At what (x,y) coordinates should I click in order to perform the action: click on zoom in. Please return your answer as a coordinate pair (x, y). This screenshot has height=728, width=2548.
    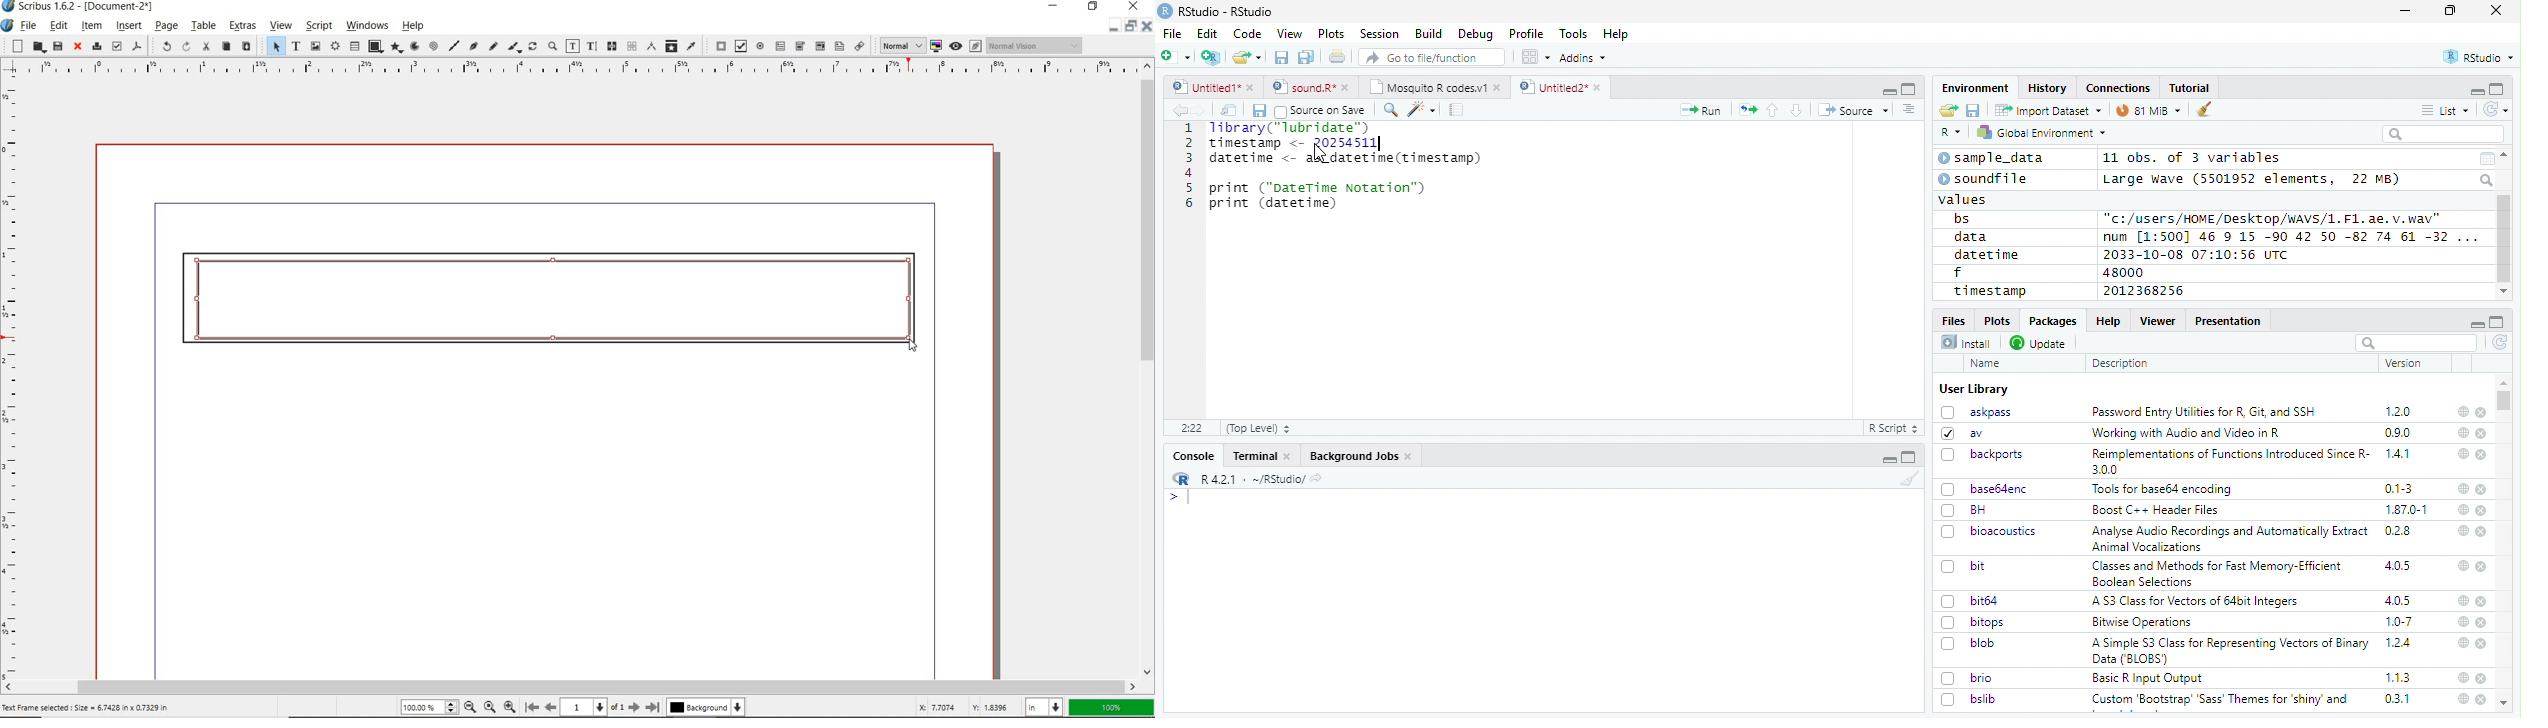
    Looking at the image, I should click on (470, 706).